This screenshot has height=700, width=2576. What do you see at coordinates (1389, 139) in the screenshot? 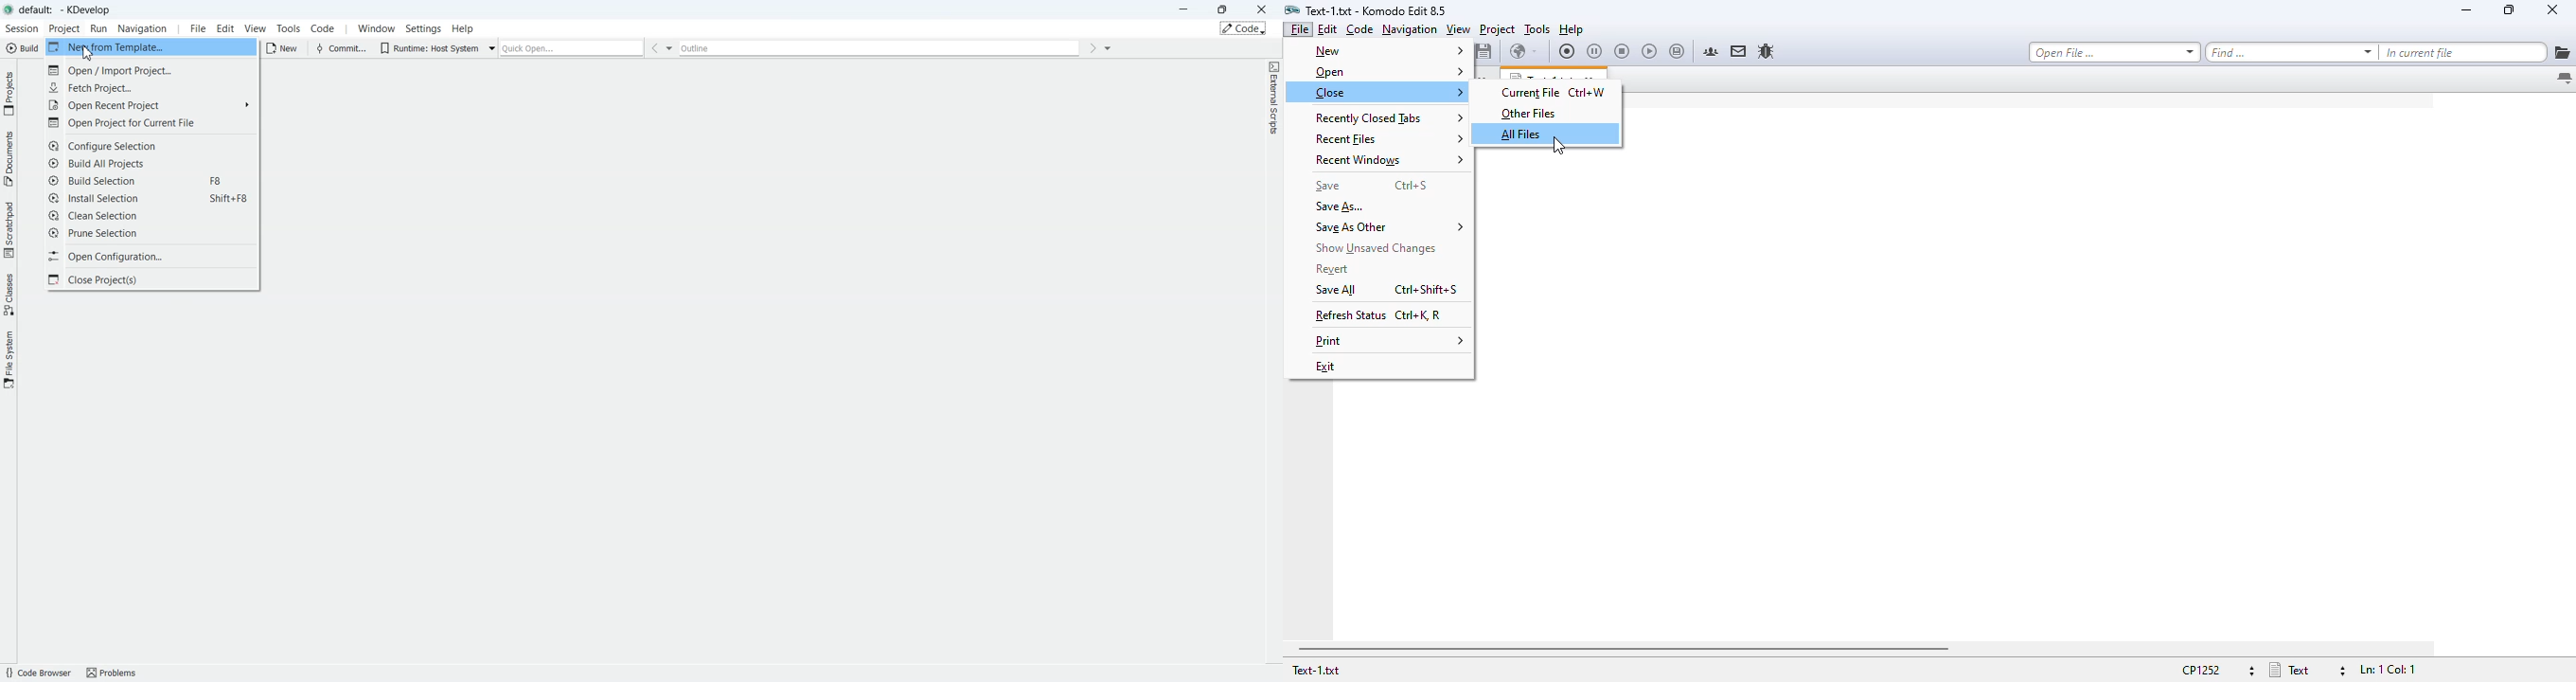
I see `recent files` at bounding box center [1389, 139].